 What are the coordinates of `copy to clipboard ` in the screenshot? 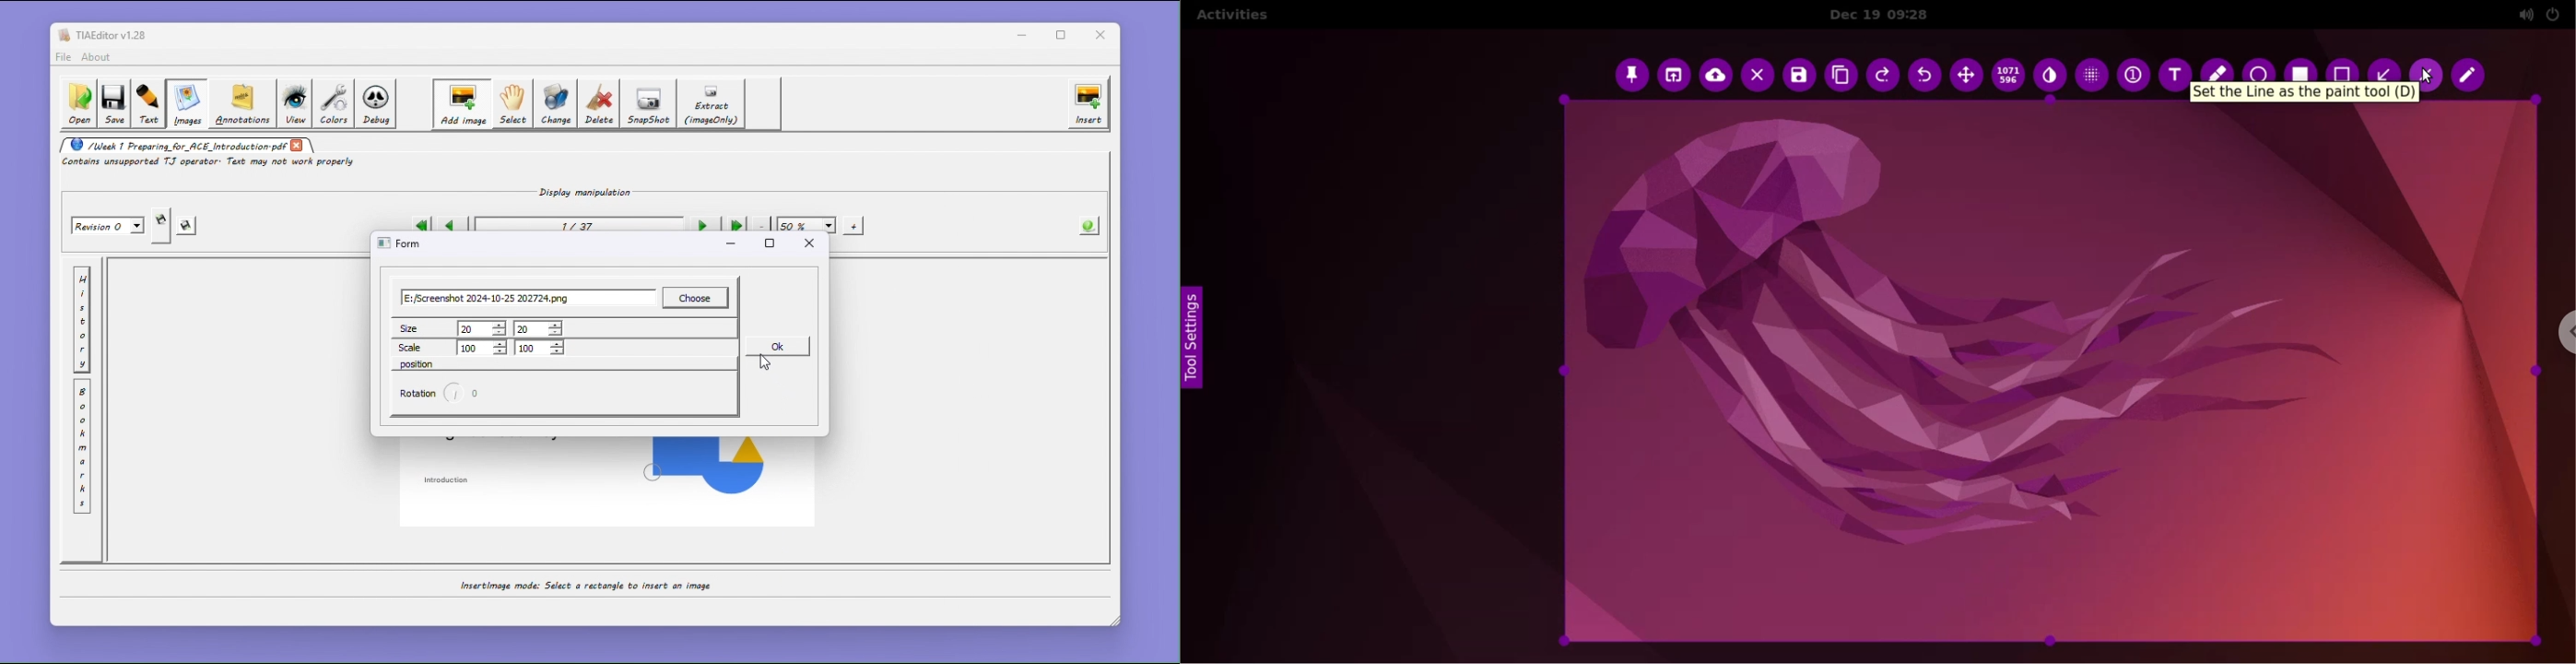 It's located at (1843, 75).